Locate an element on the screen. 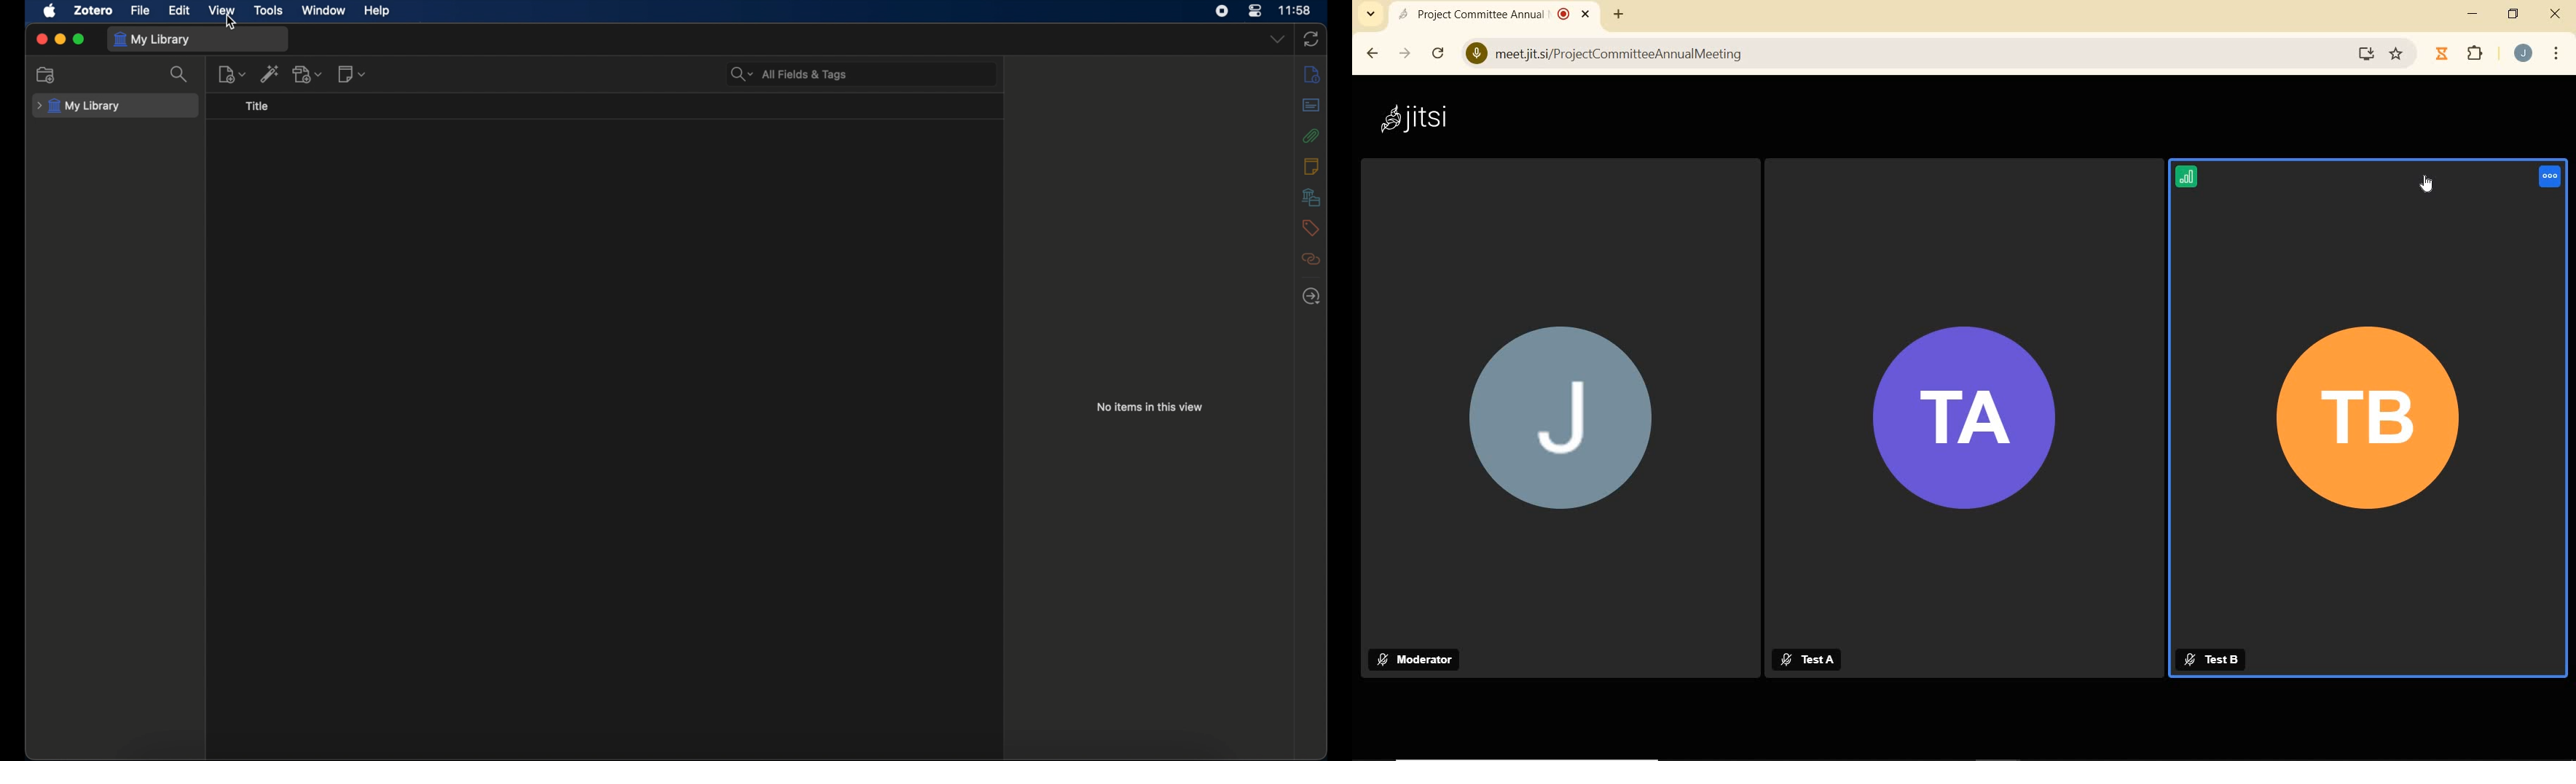 Image resolution: width=2576 pixels, height=784 pixels. CURSOR is located at coordinates (2428, 187).